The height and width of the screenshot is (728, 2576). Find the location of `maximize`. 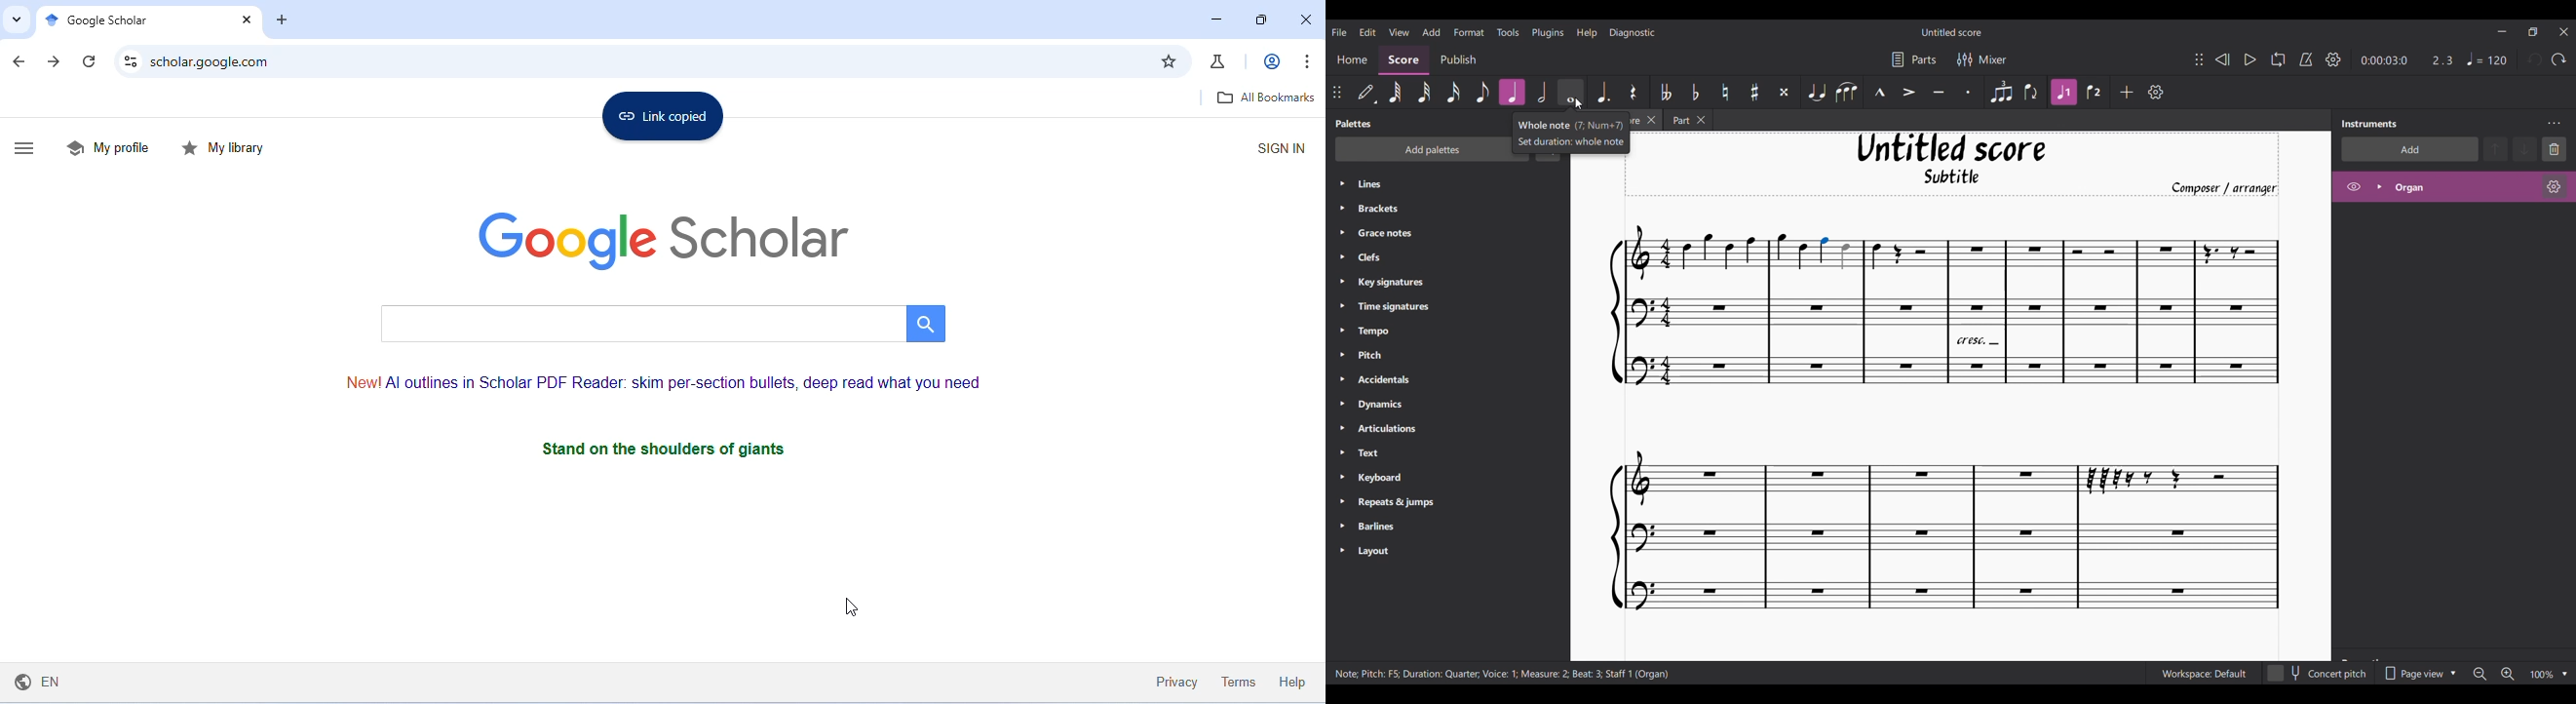

maximize is located at coordinates (1260, 21).